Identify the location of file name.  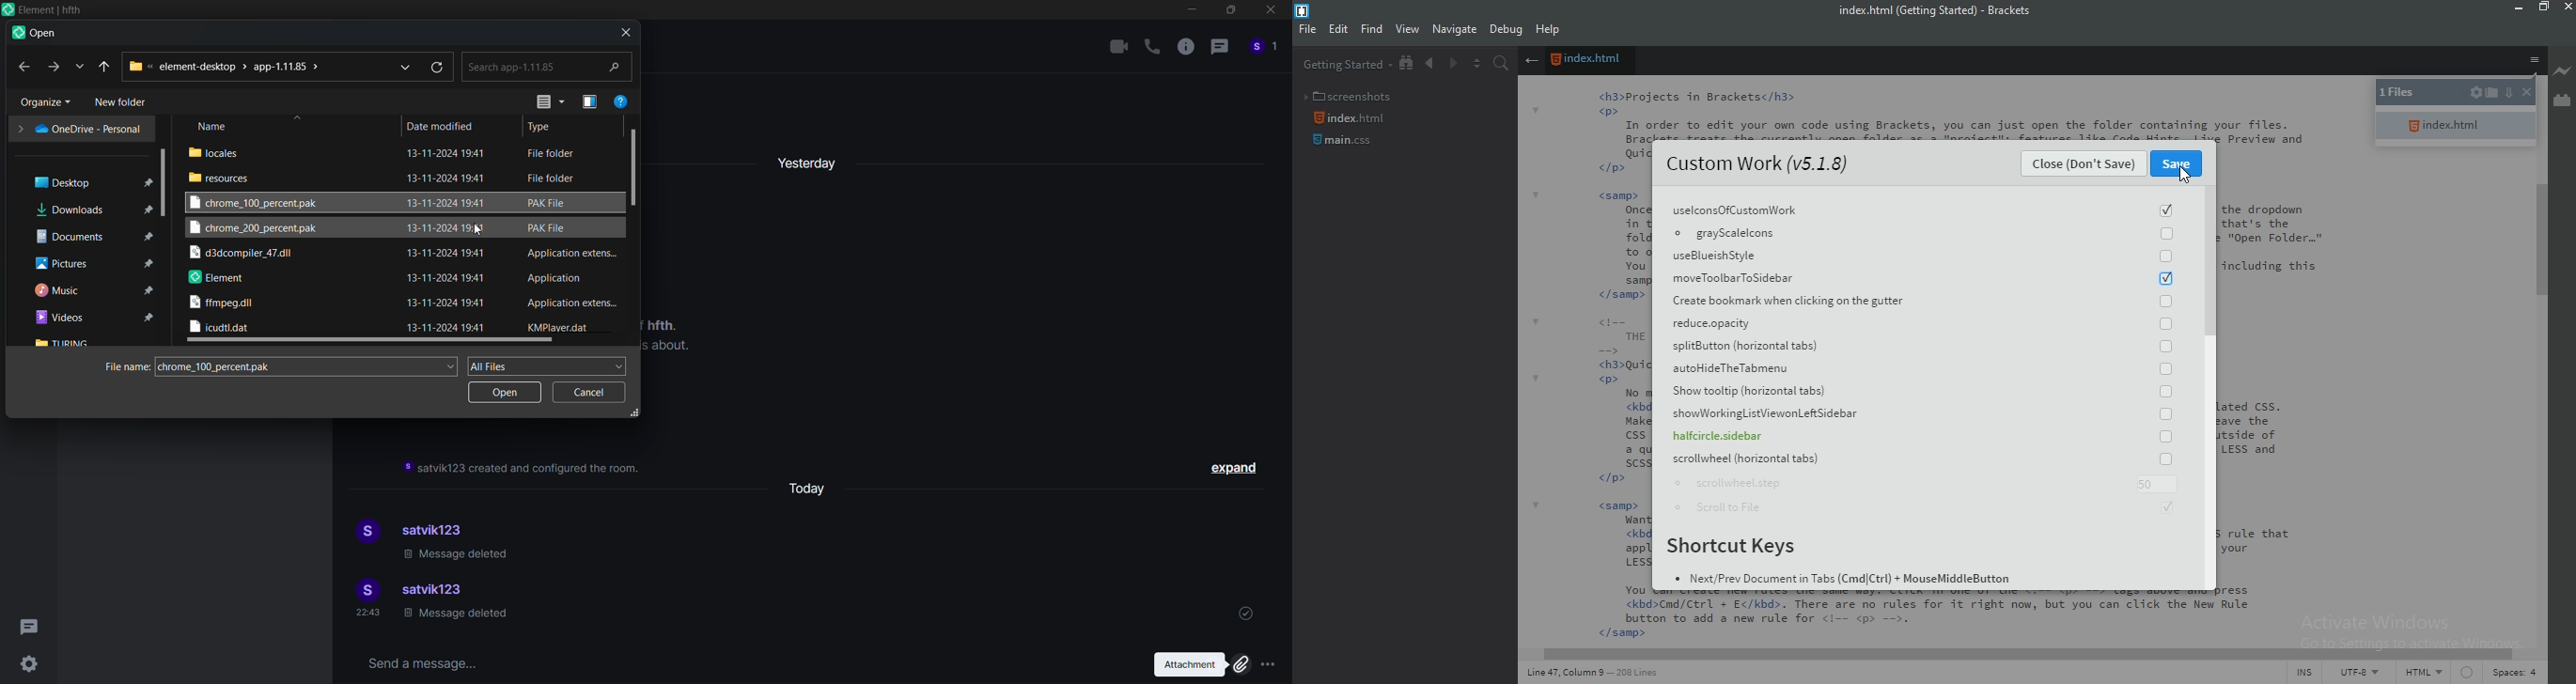
(1942, 11).